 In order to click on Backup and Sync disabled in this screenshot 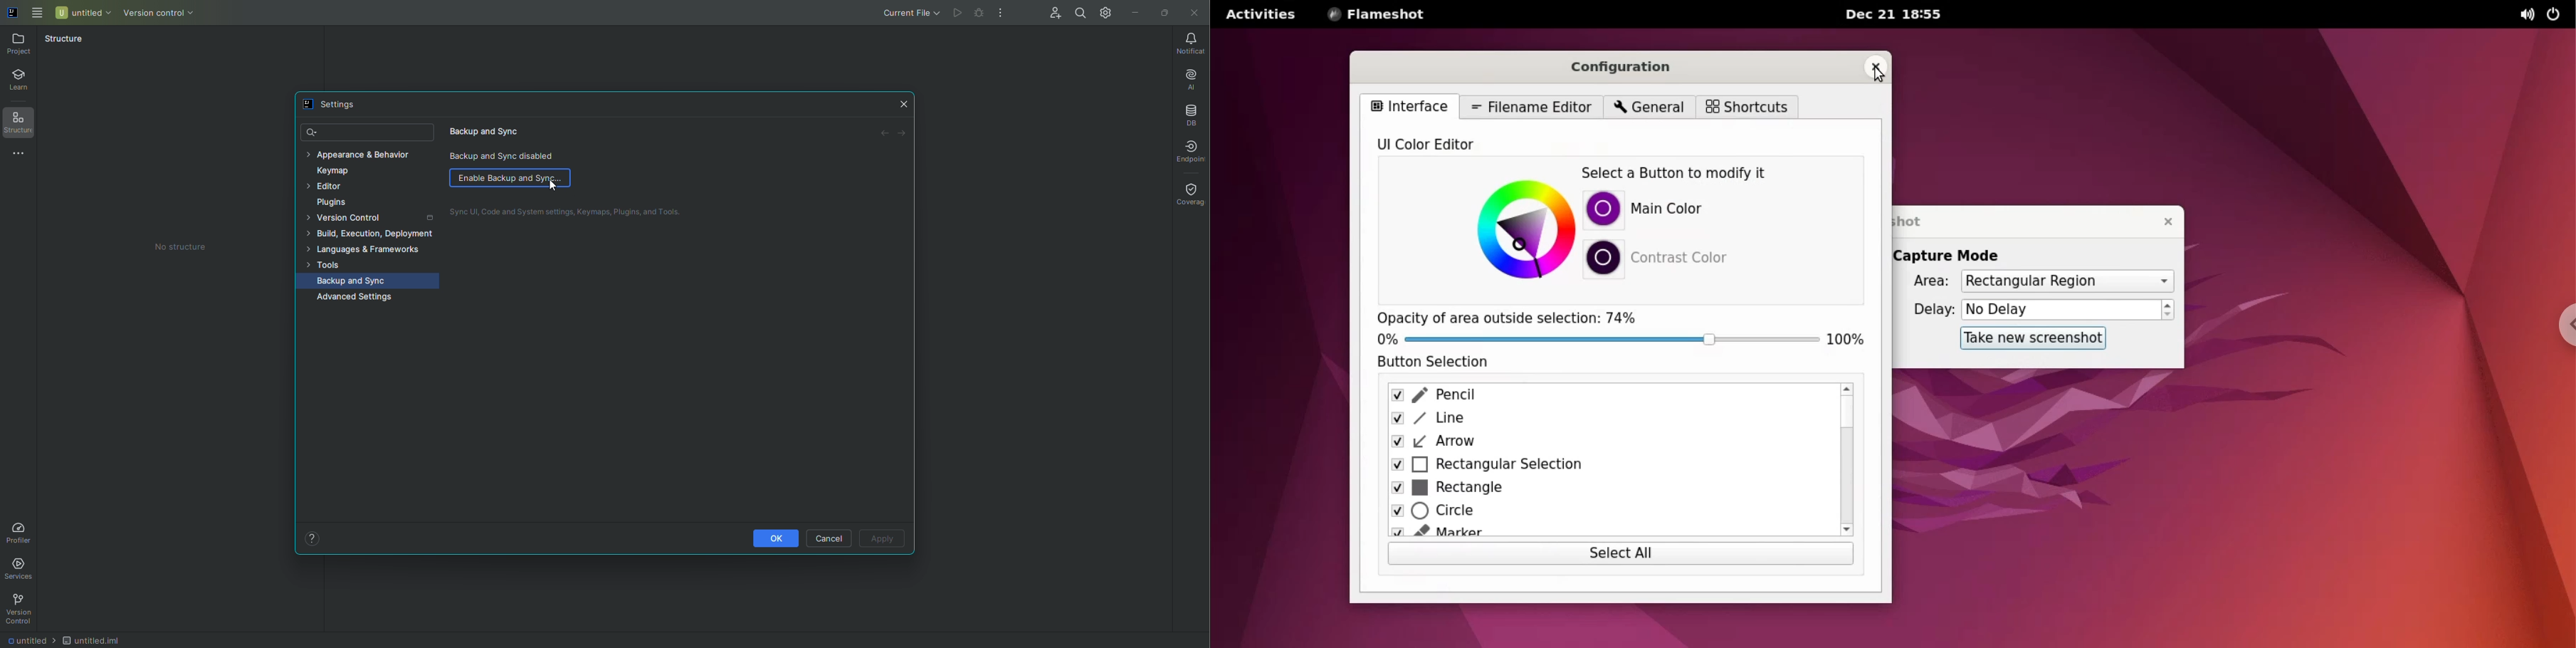, I will do `click(510, 158)`.